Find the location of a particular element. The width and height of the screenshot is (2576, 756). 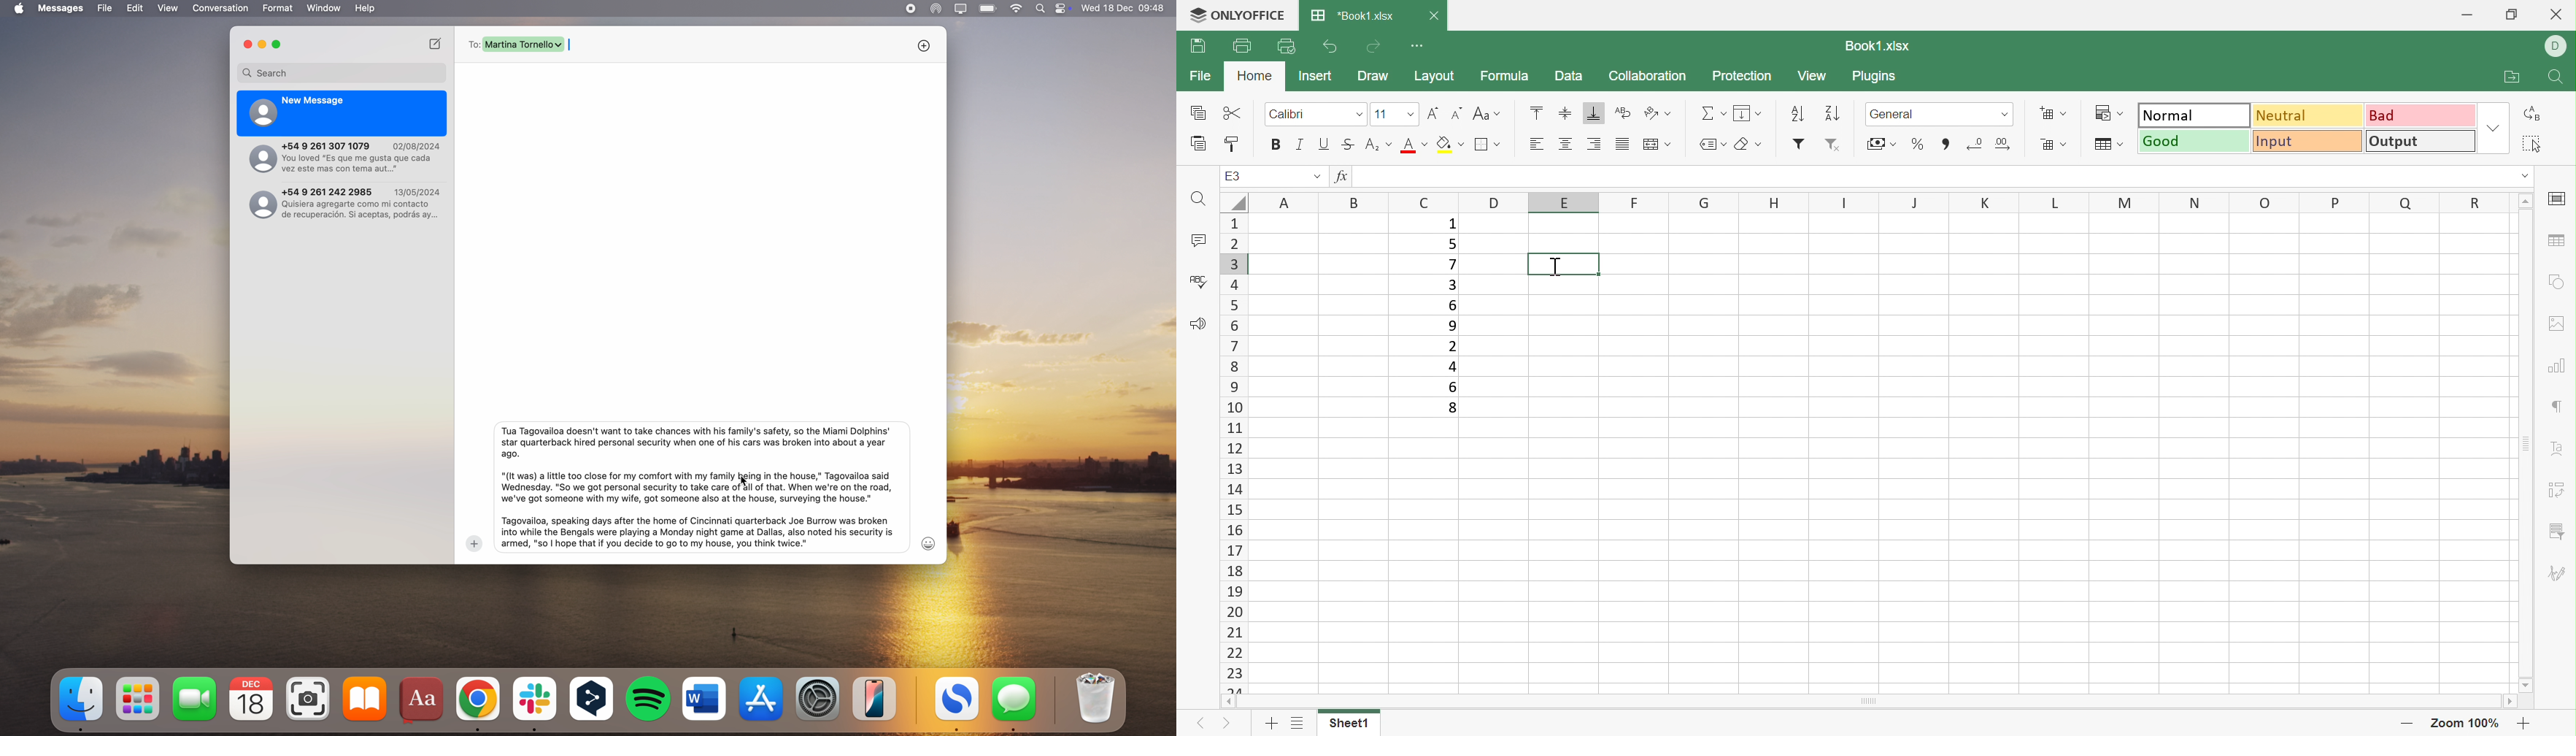

Home is located at coordinates (1256, 76).